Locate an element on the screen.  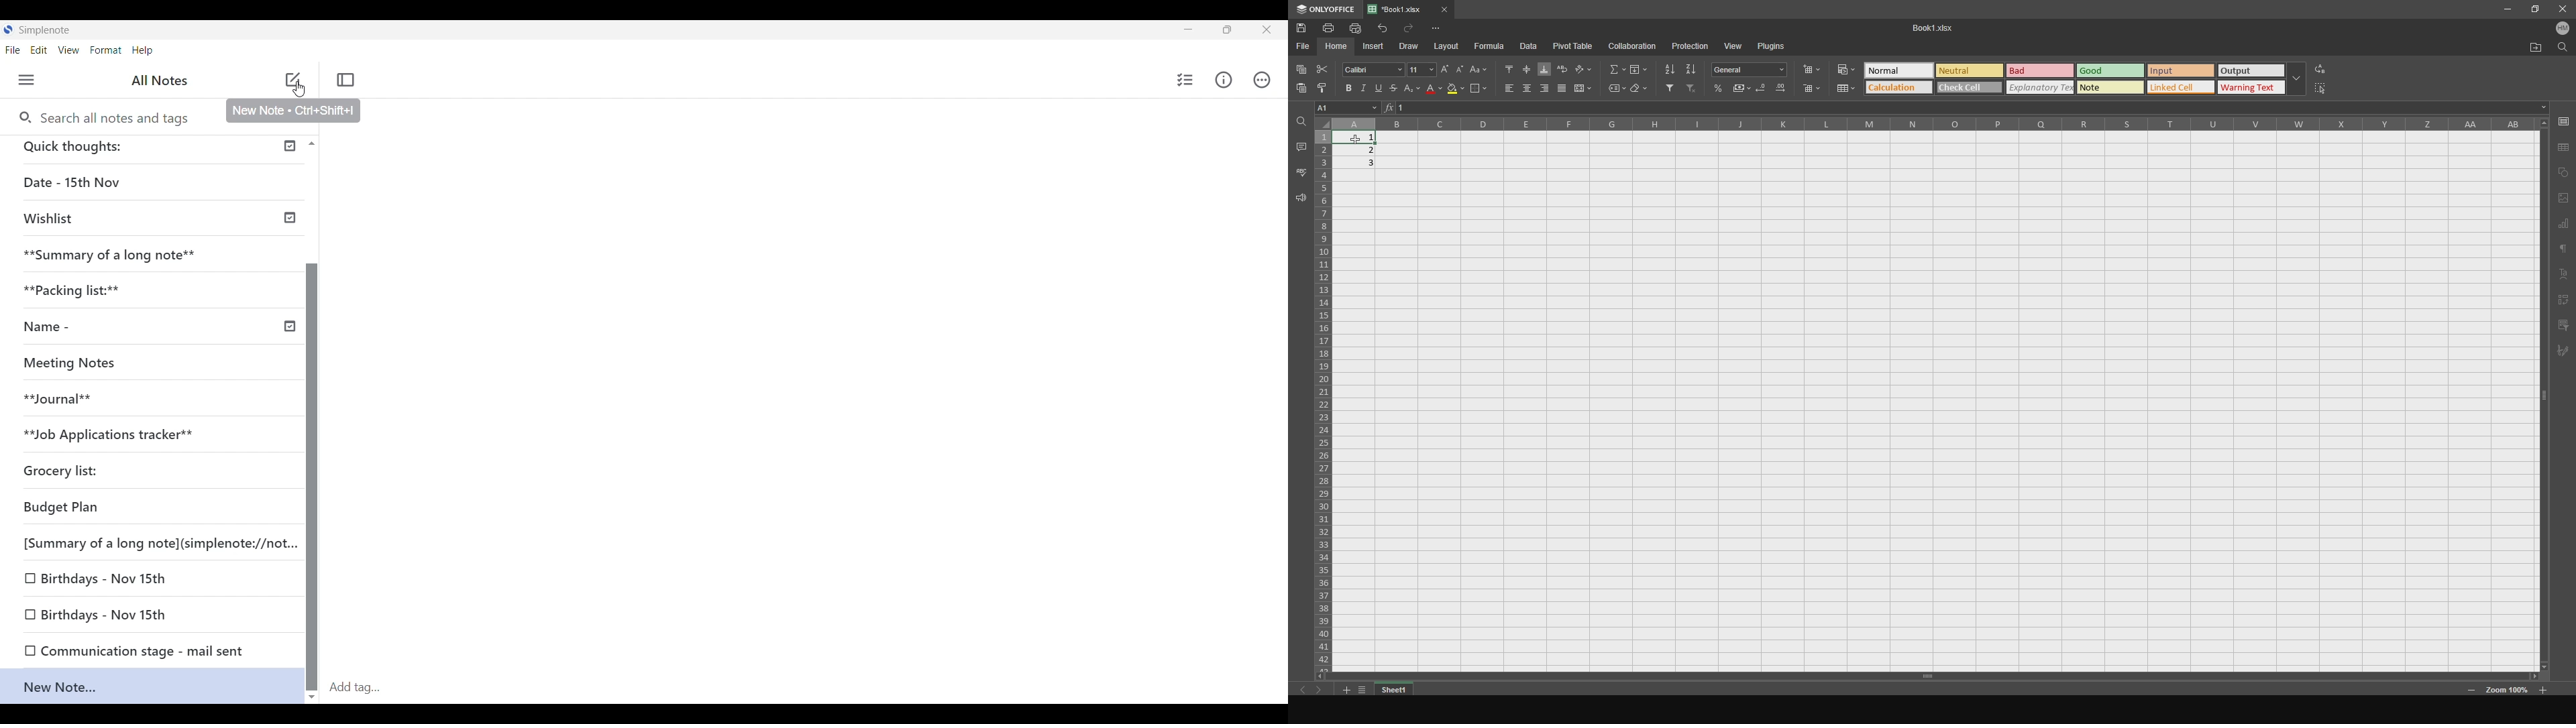
Grocery list: is located at coordinates (148, 470).